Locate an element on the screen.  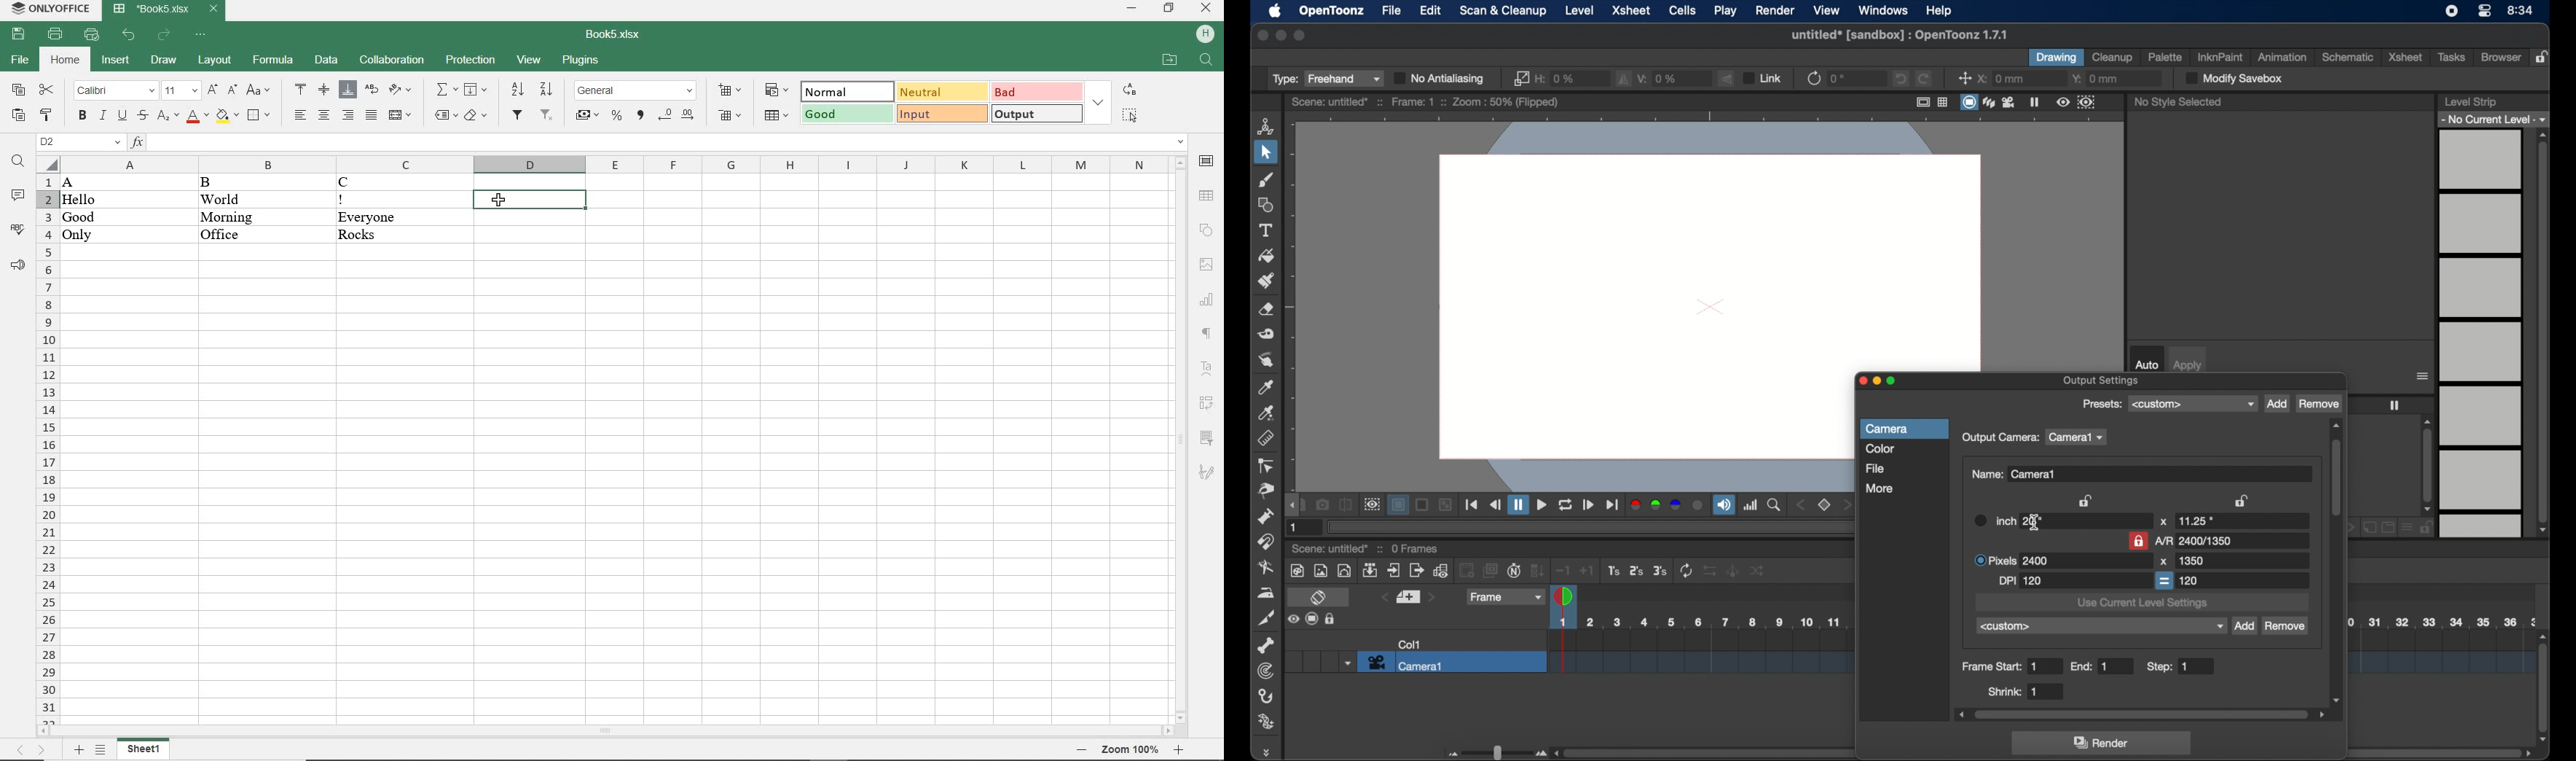
control point editor tool is located at coordinates (1267, 466).